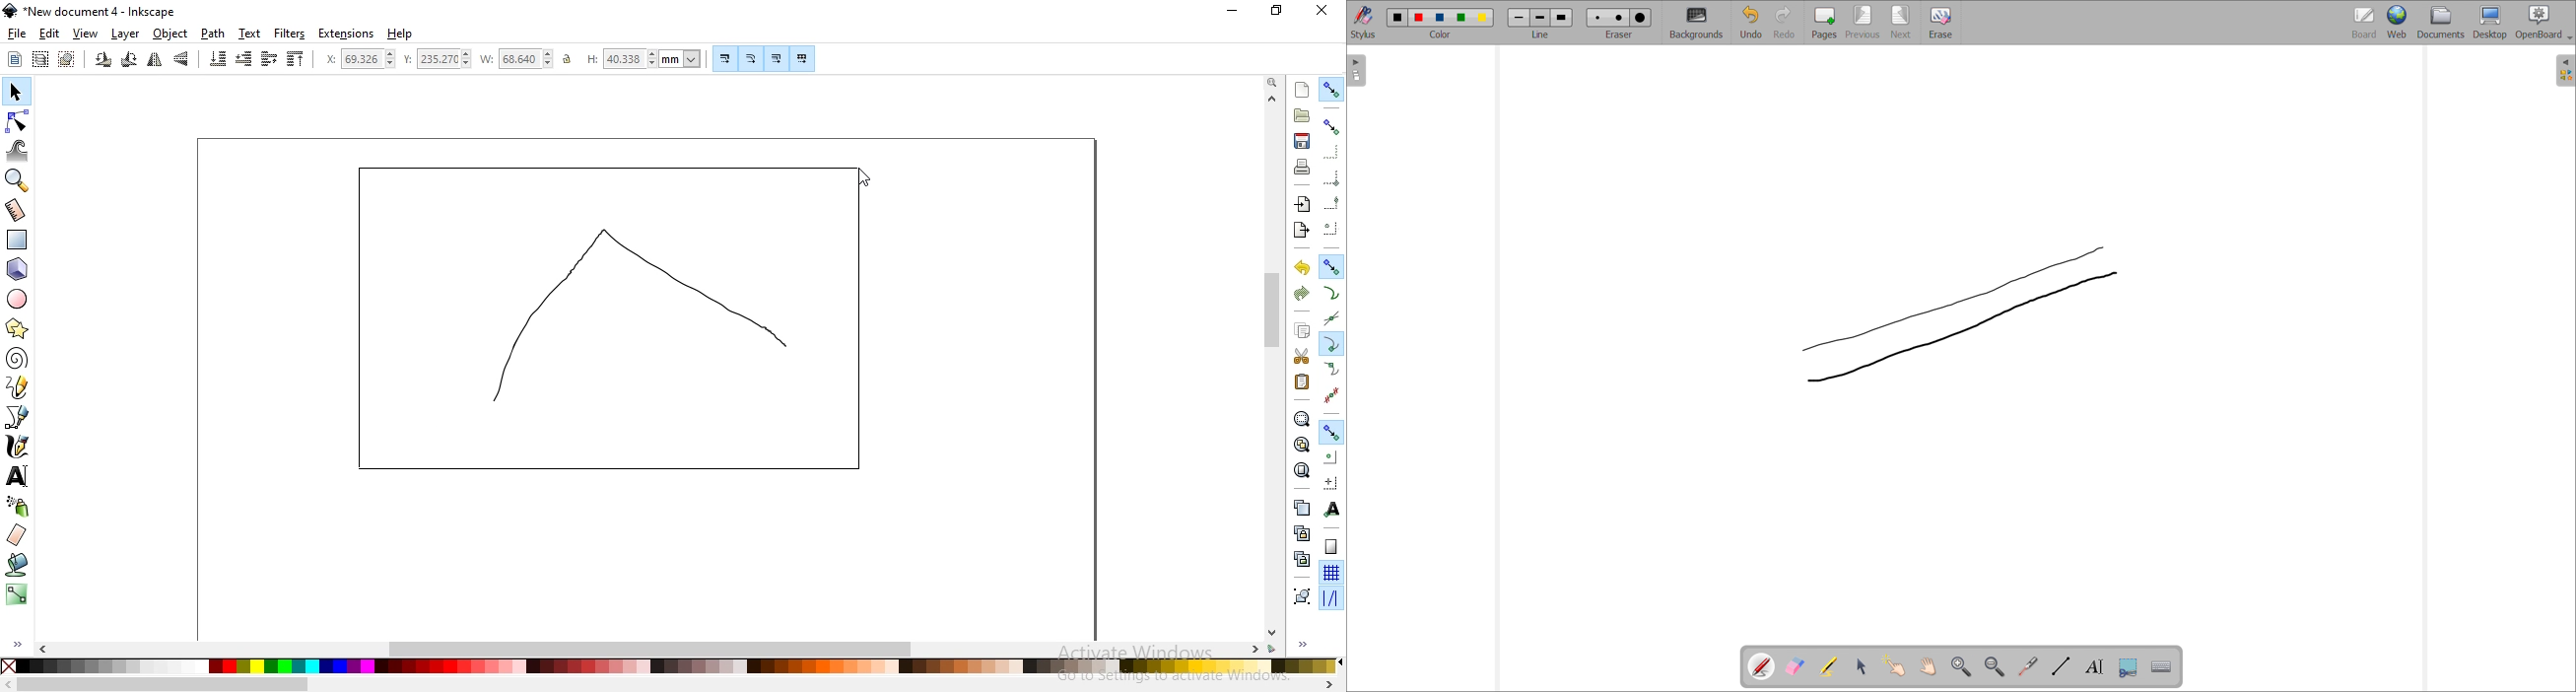 The width and height of the screenshot is (2576, 700). I want to click on , so click(1331, 546).